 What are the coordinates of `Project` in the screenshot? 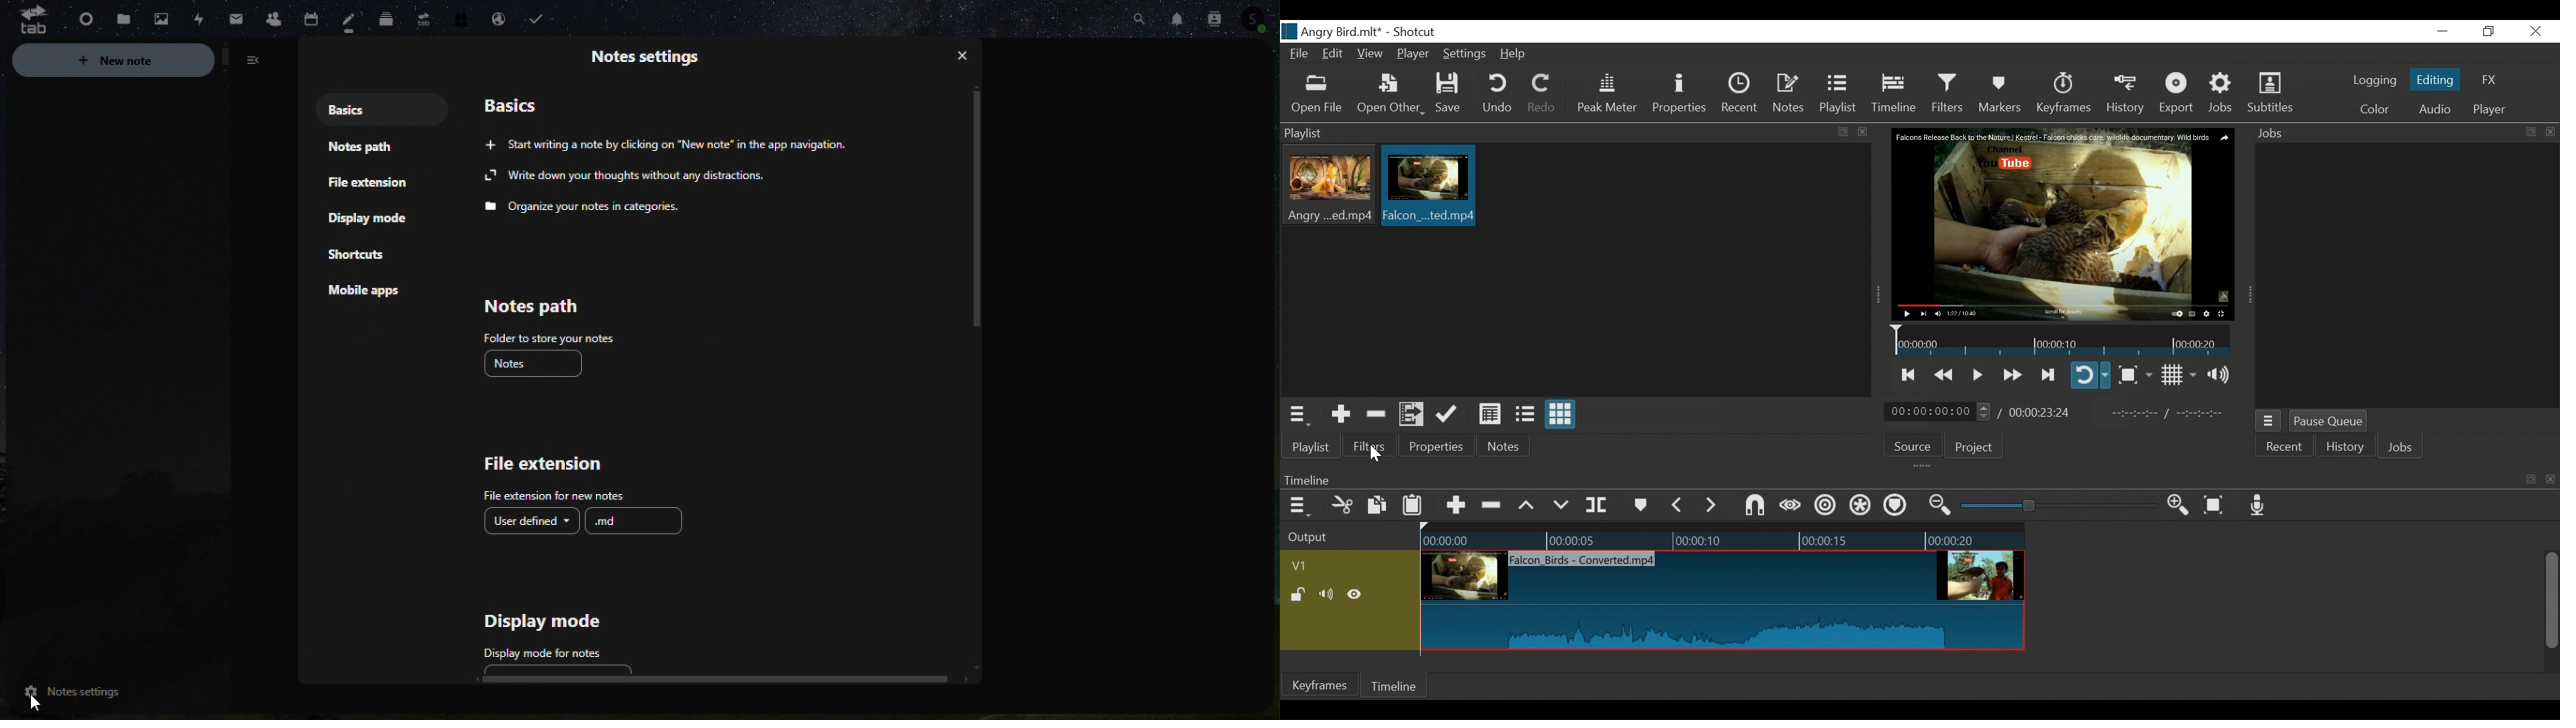 It's located at (1974, 447).